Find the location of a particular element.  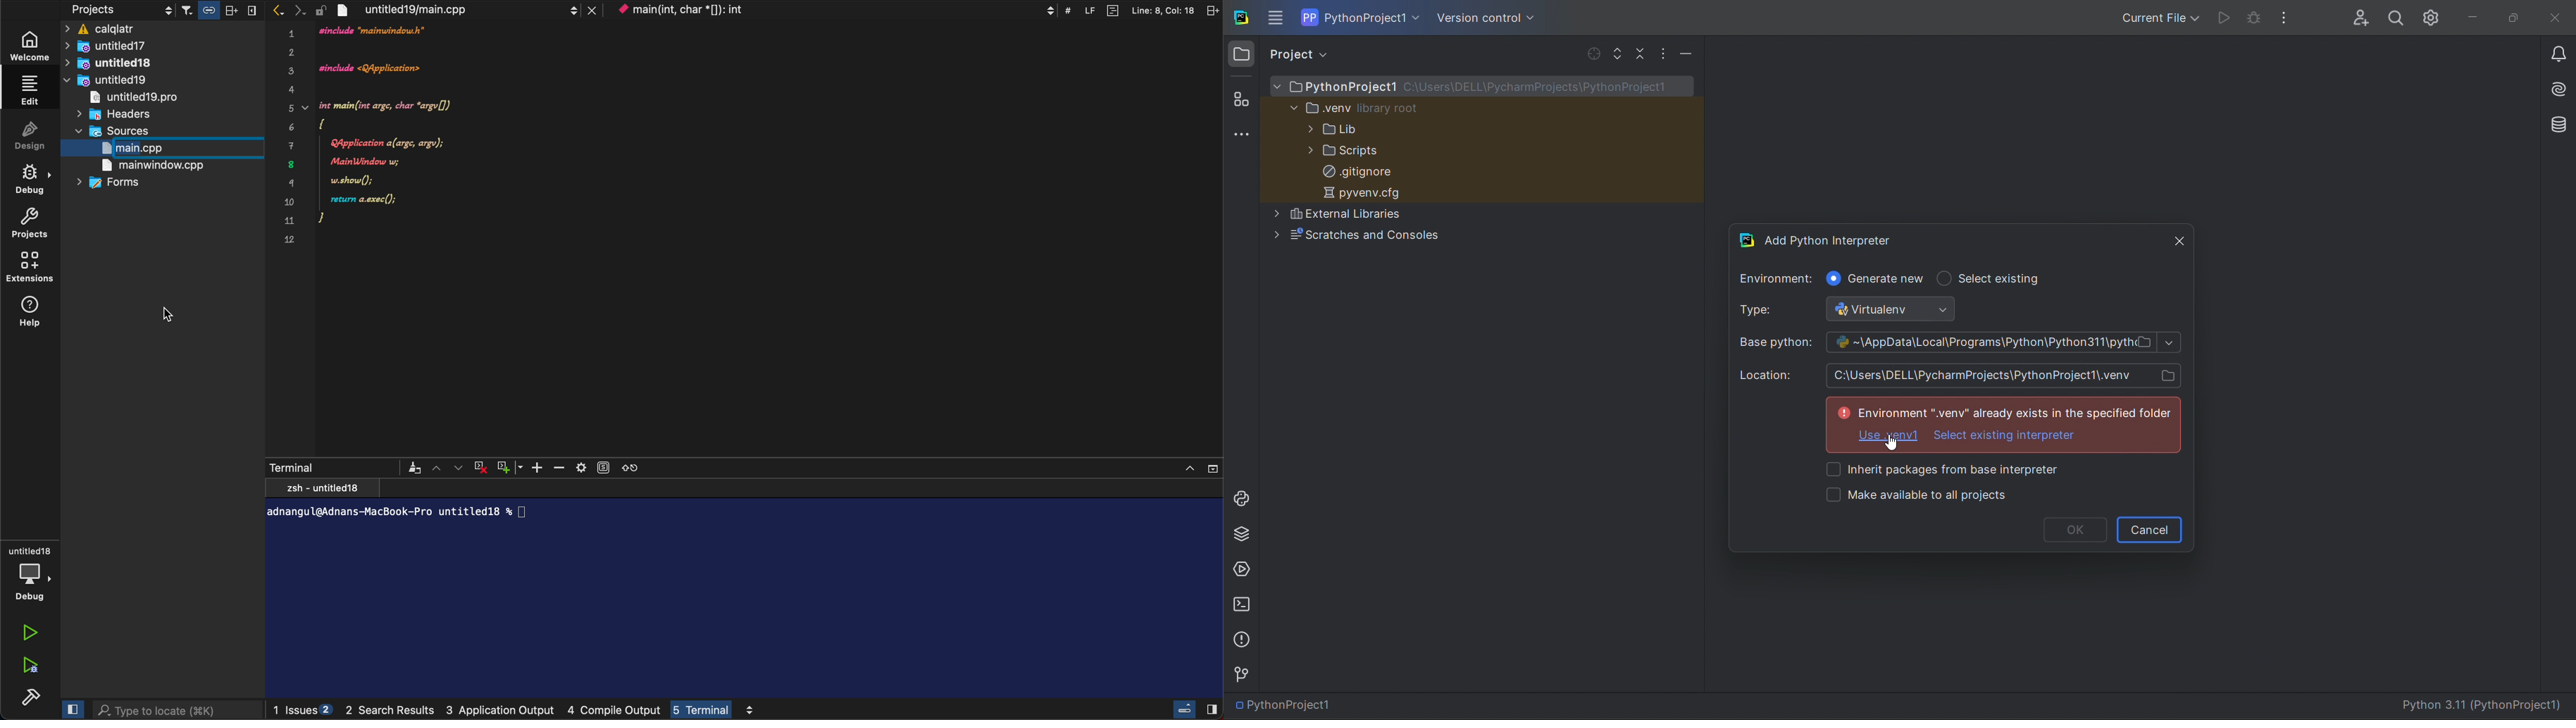

project is located at coordinates (1303, 54).